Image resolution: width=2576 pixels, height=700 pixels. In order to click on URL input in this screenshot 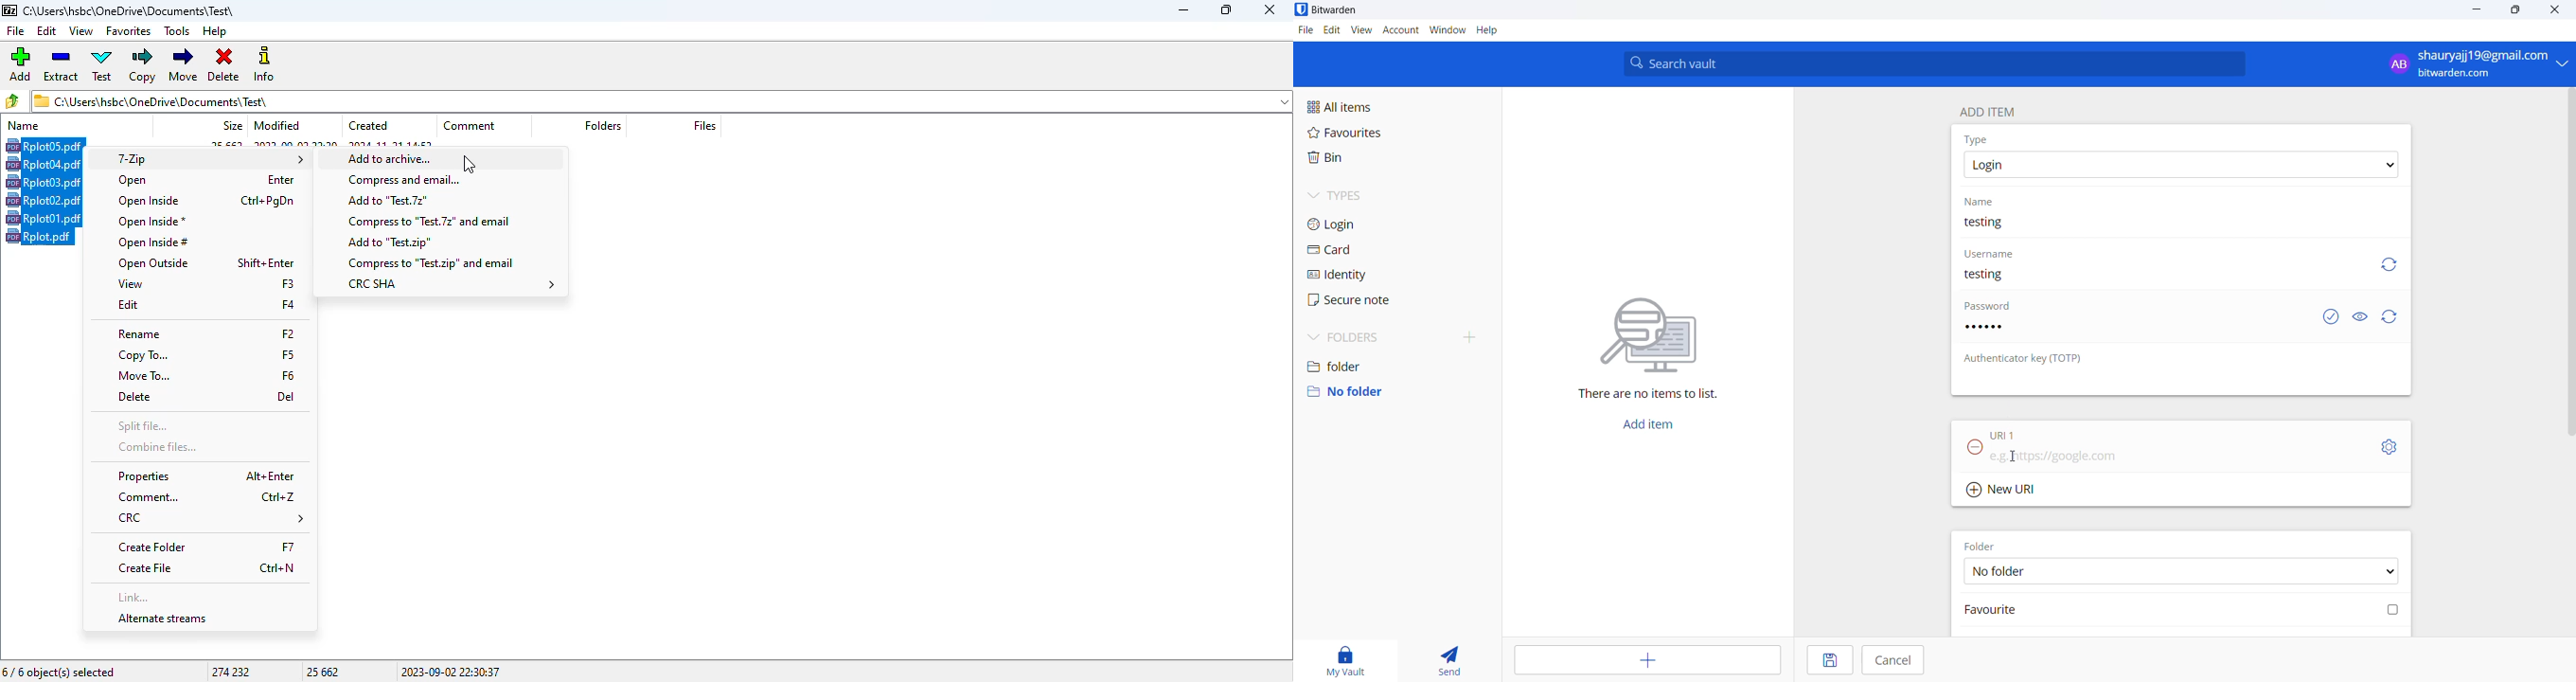, I will do `click(2163, 458)`.